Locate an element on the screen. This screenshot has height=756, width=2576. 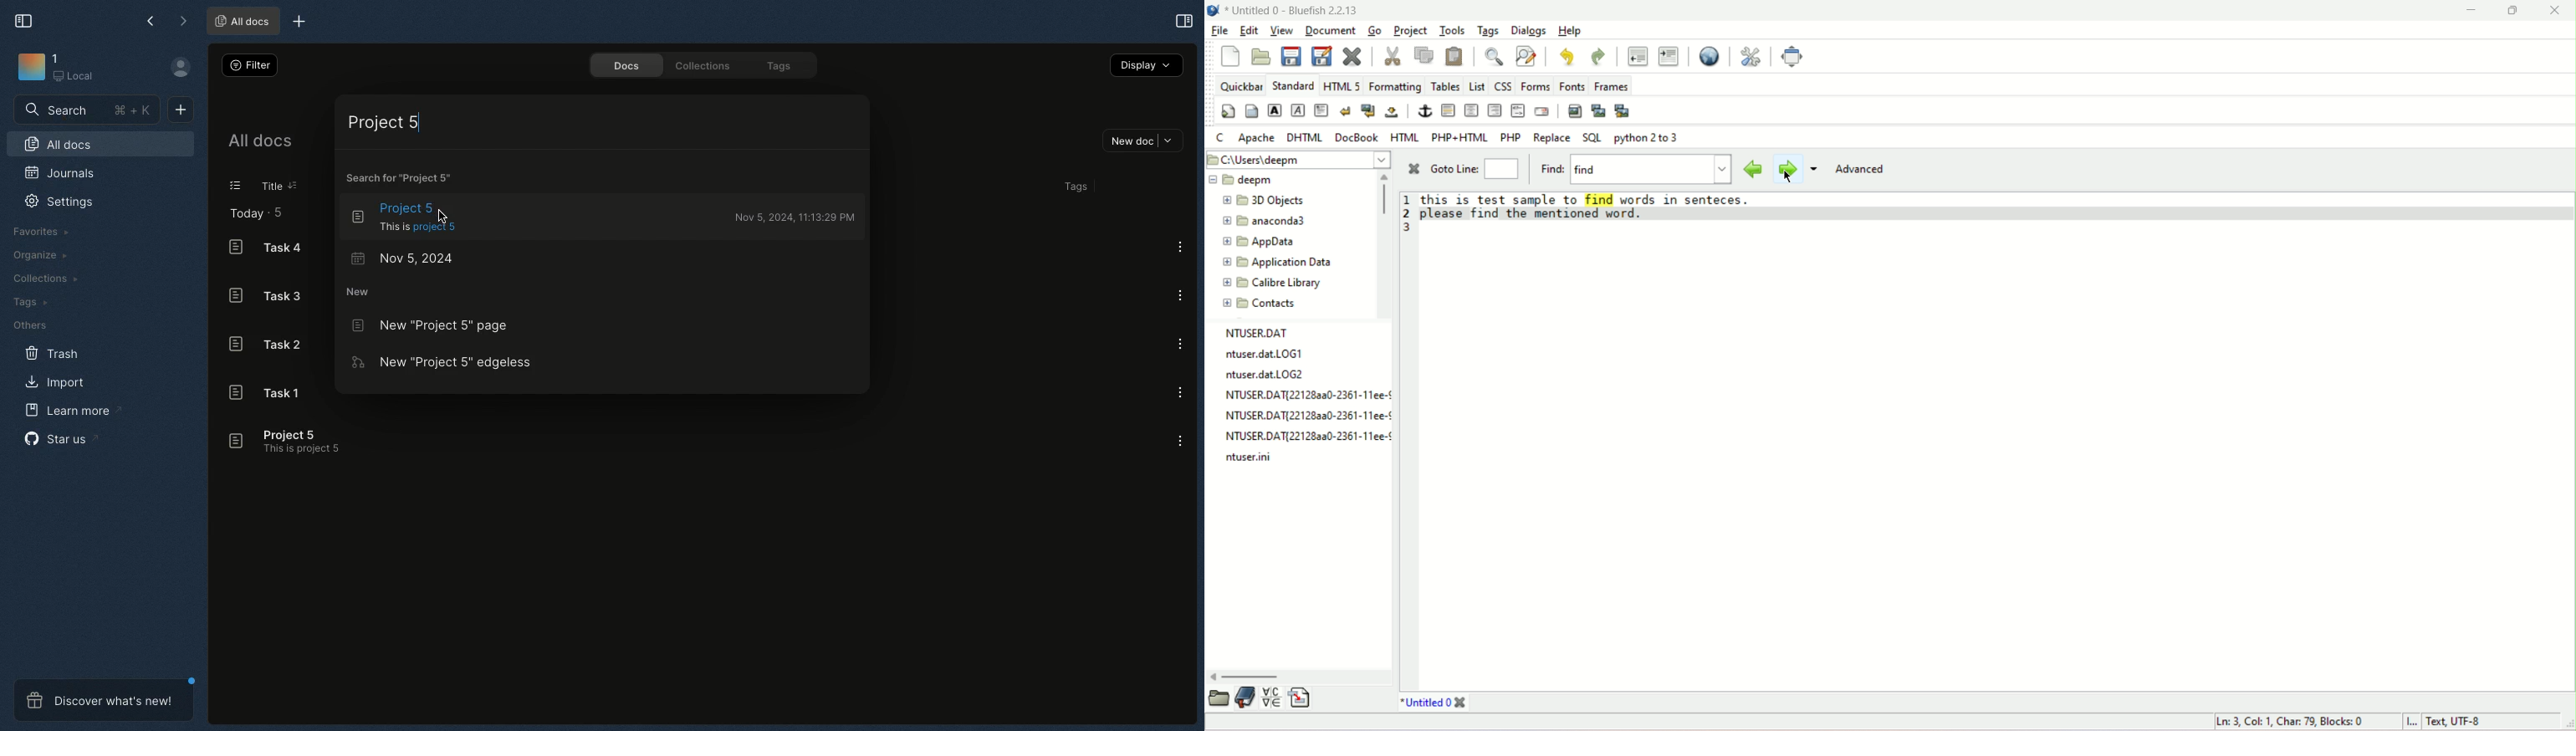
horizontal rule is located at coordinates (1447, 110).